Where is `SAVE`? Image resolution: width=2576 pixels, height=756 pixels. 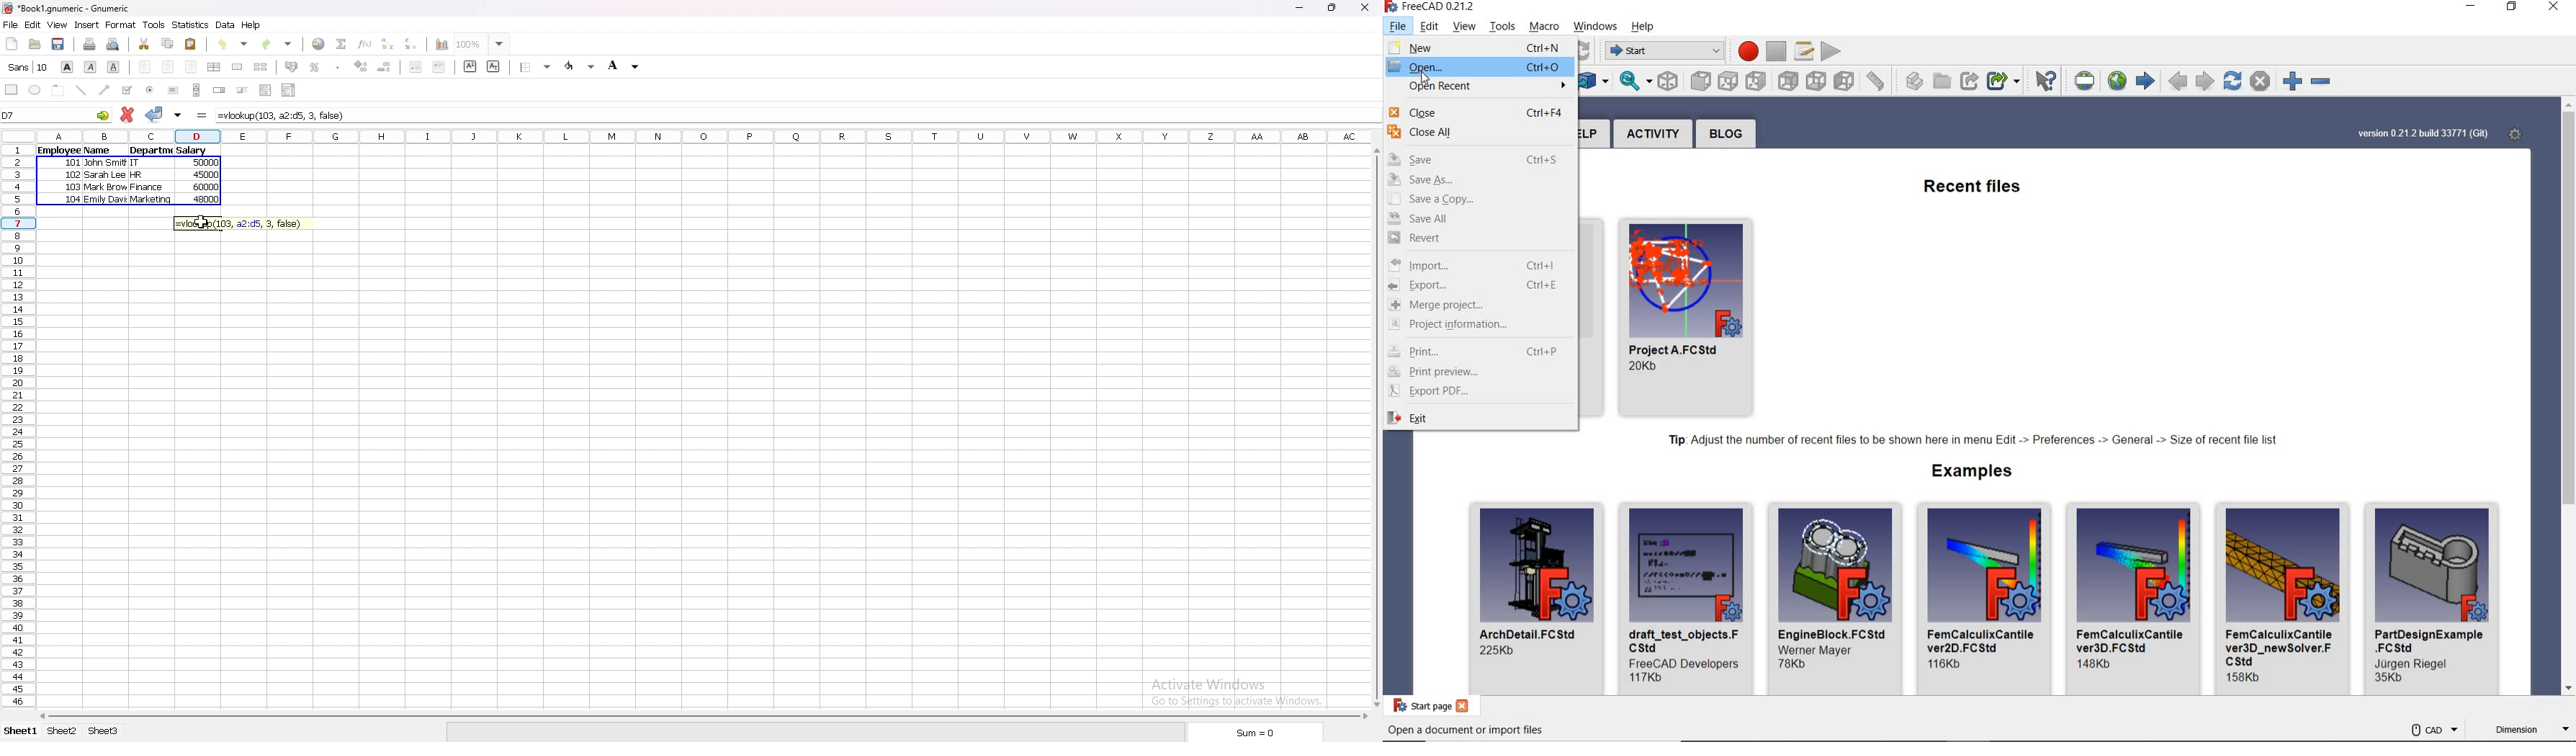 SAVE is located at coordinates (1431, 161).